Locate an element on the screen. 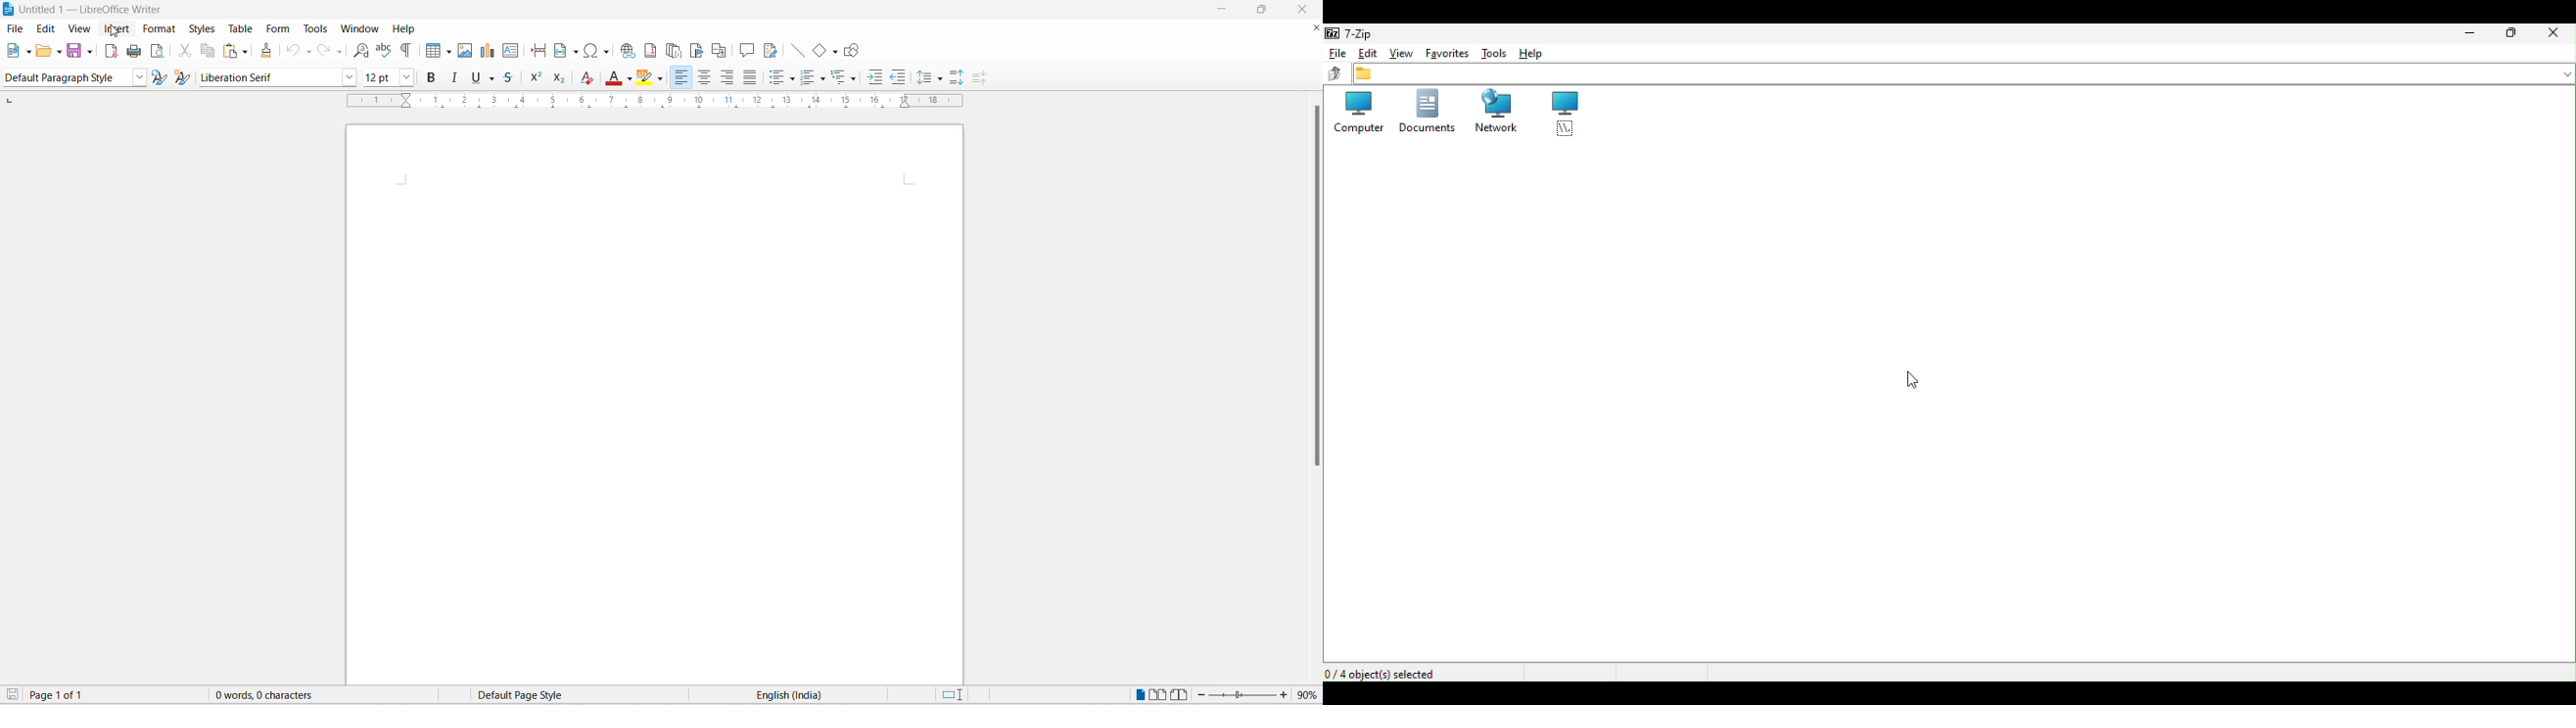 This screenshot has width=2576, height=728. font name is located at coordinates (268, 77).